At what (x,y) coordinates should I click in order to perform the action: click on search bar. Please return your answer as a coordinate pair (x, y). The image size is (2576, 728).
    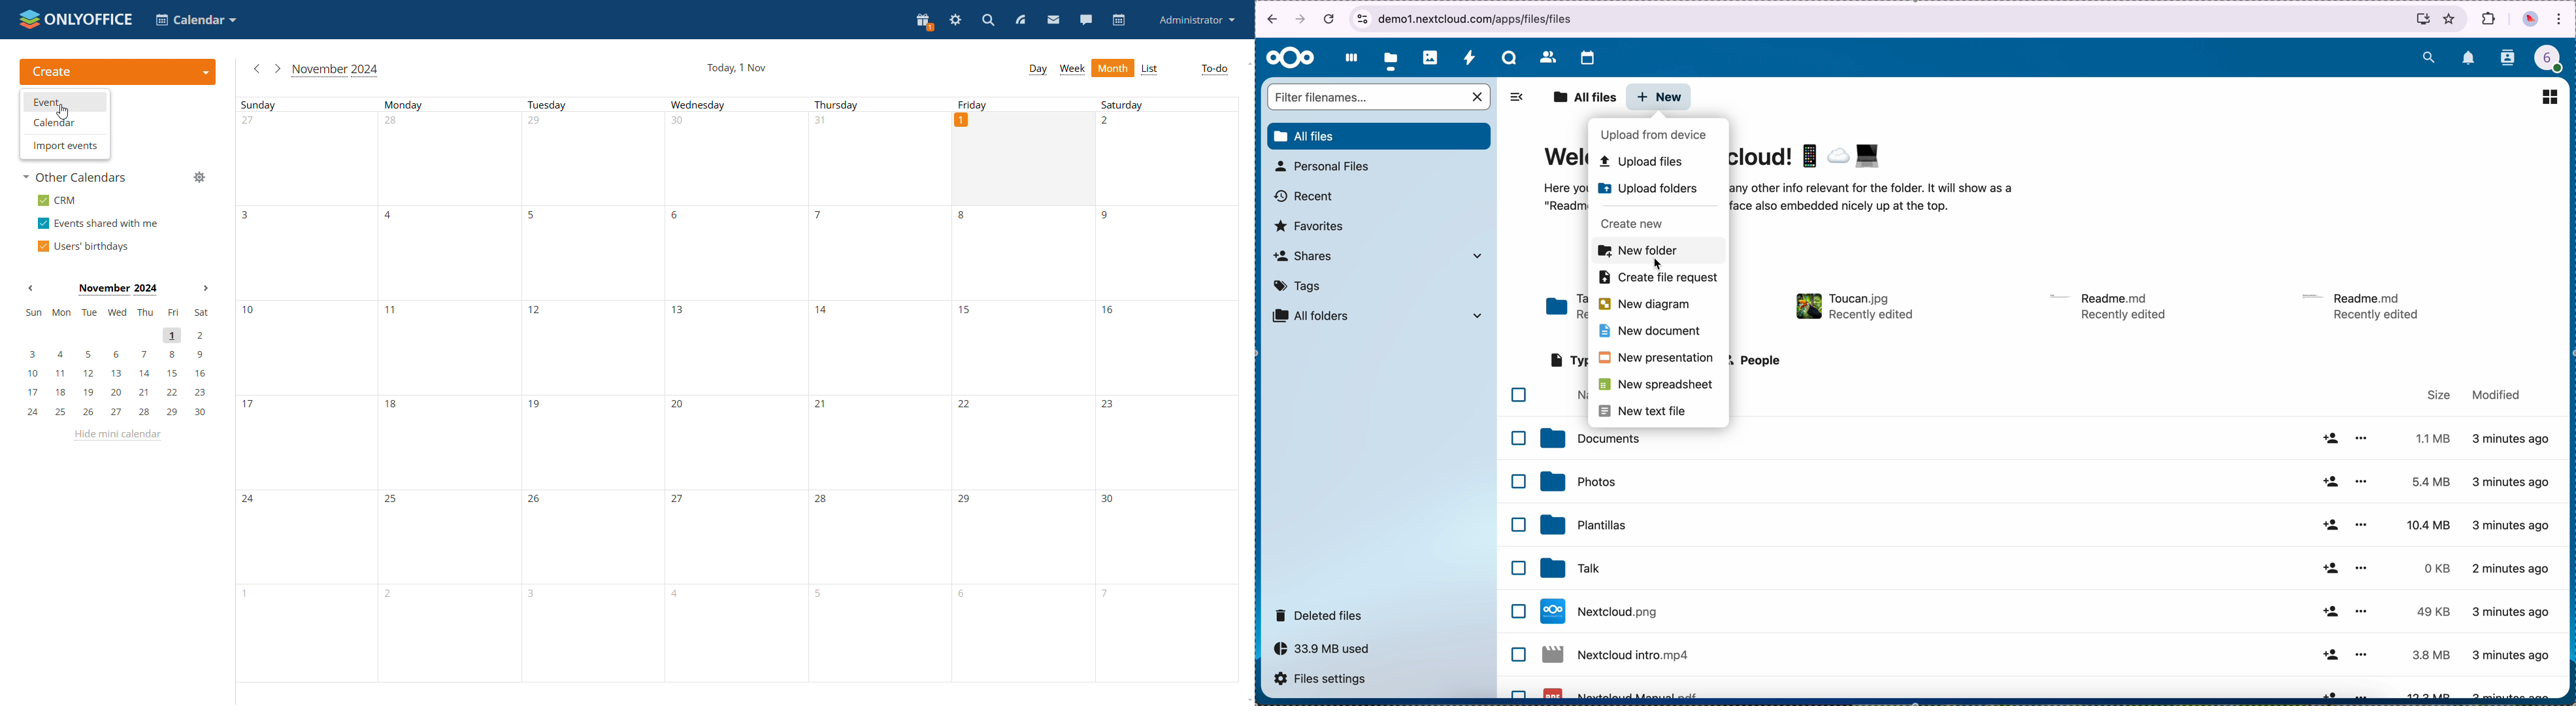
    Looking at the image, I should click on (1380, 98).